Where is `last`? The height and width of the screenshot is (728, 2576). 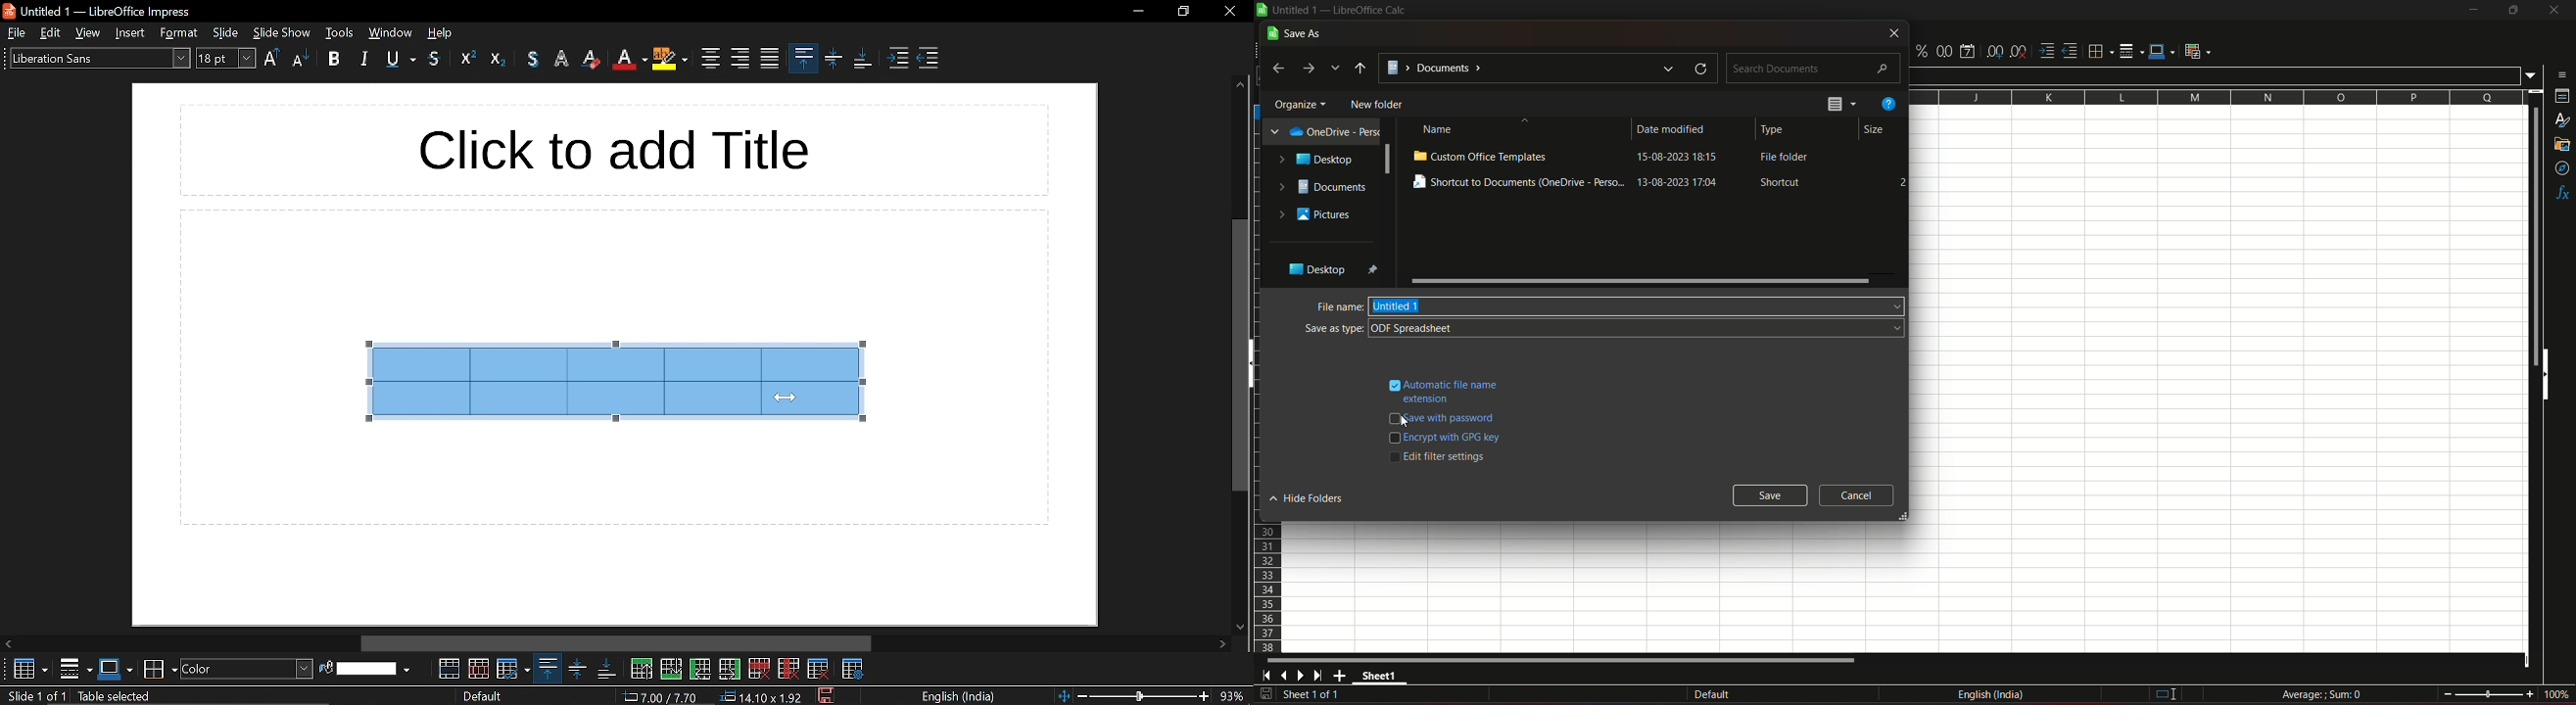
last is located at coordinates (1279, 69).